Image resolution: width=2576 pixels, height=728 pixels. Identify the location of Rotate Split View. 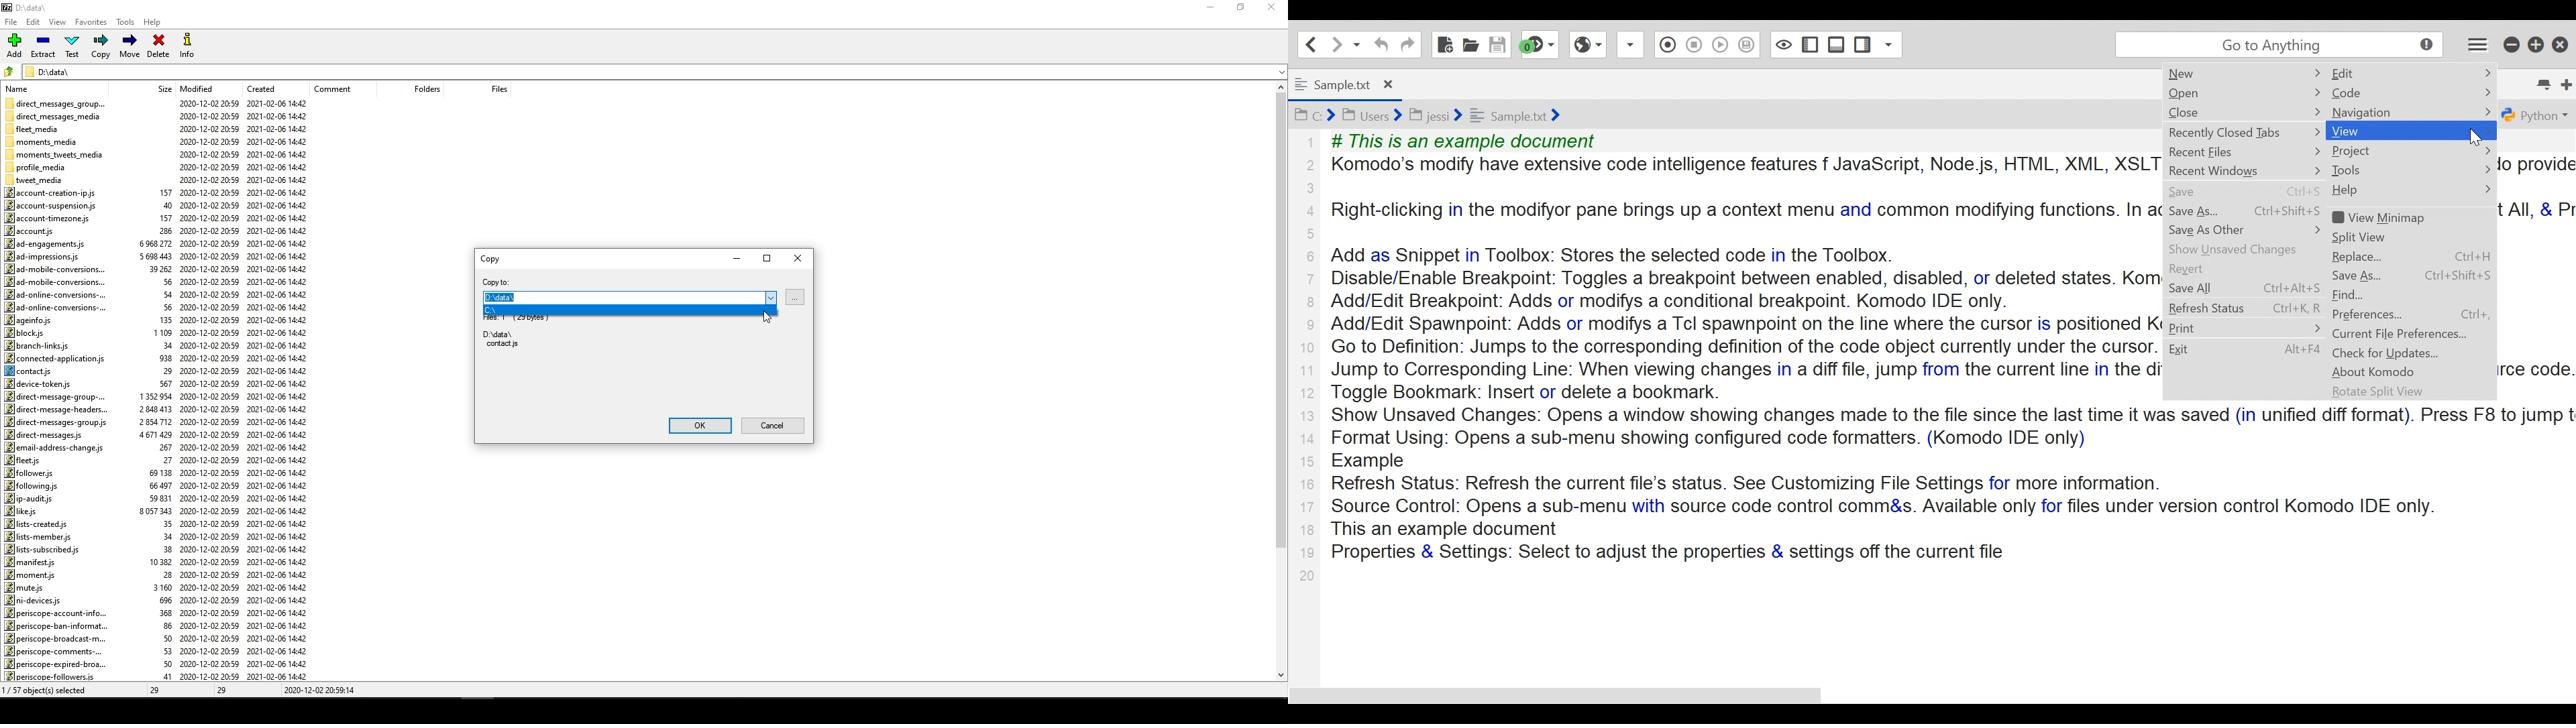
(2381, 393).